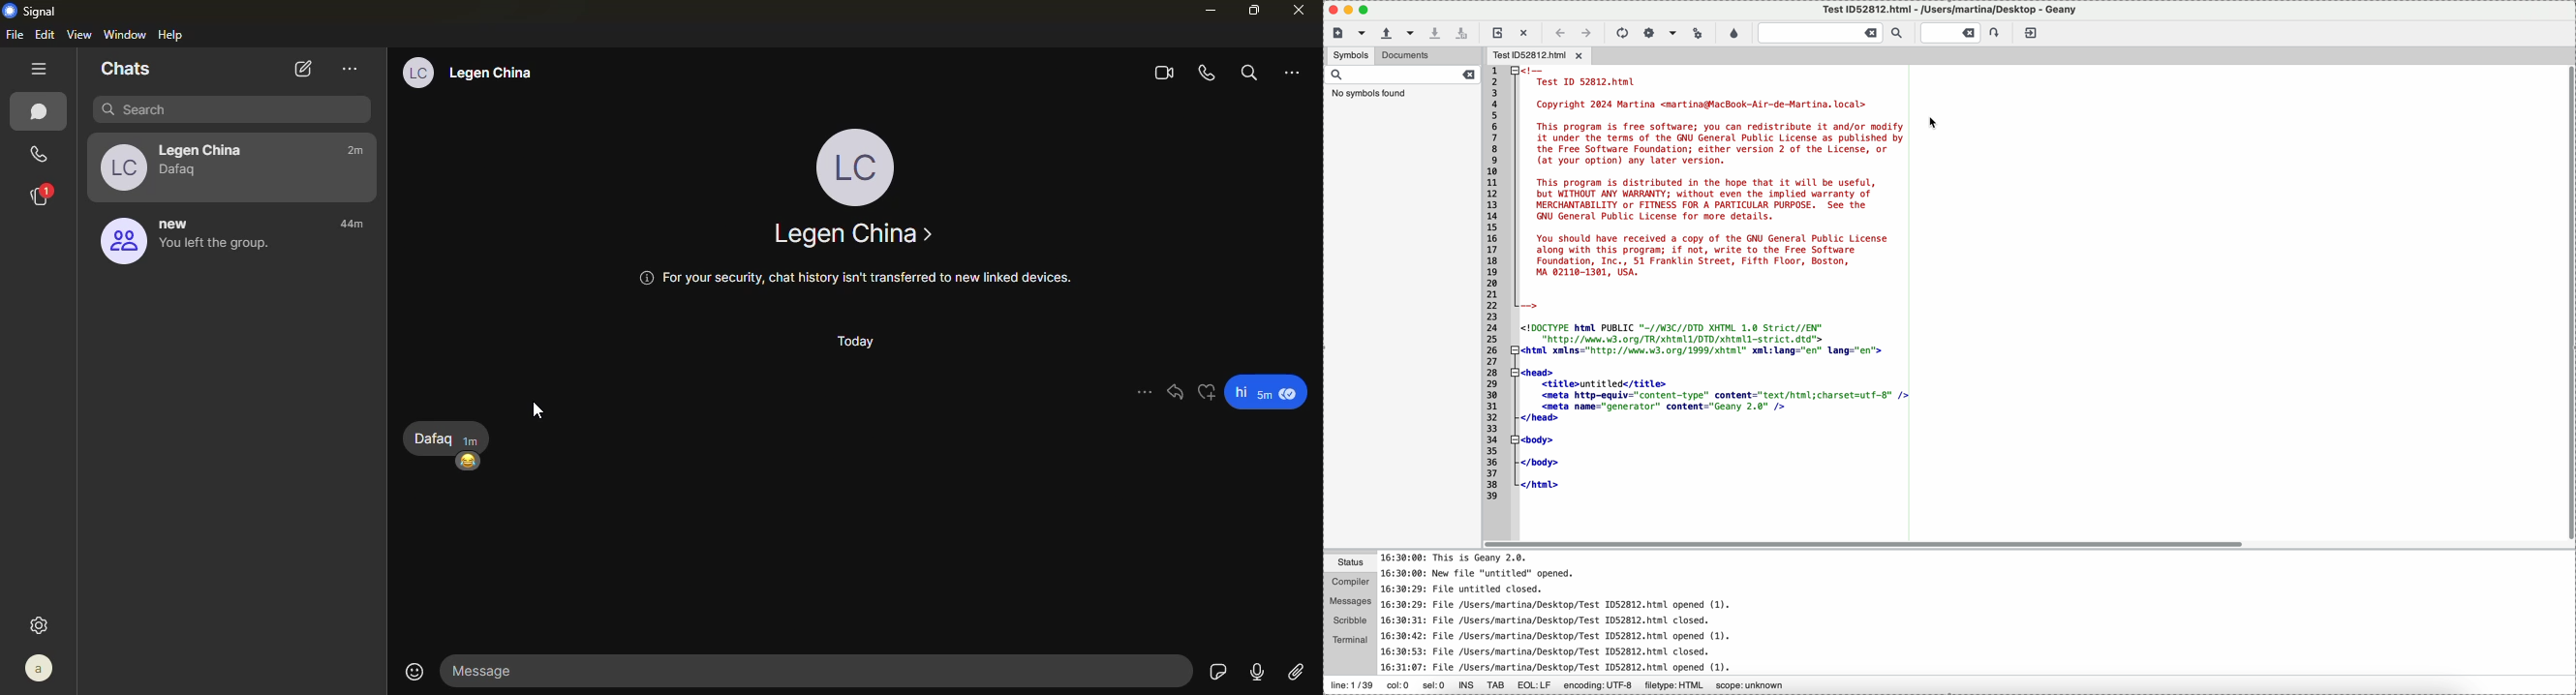  I want to click on terminal, so click(1351, 641).